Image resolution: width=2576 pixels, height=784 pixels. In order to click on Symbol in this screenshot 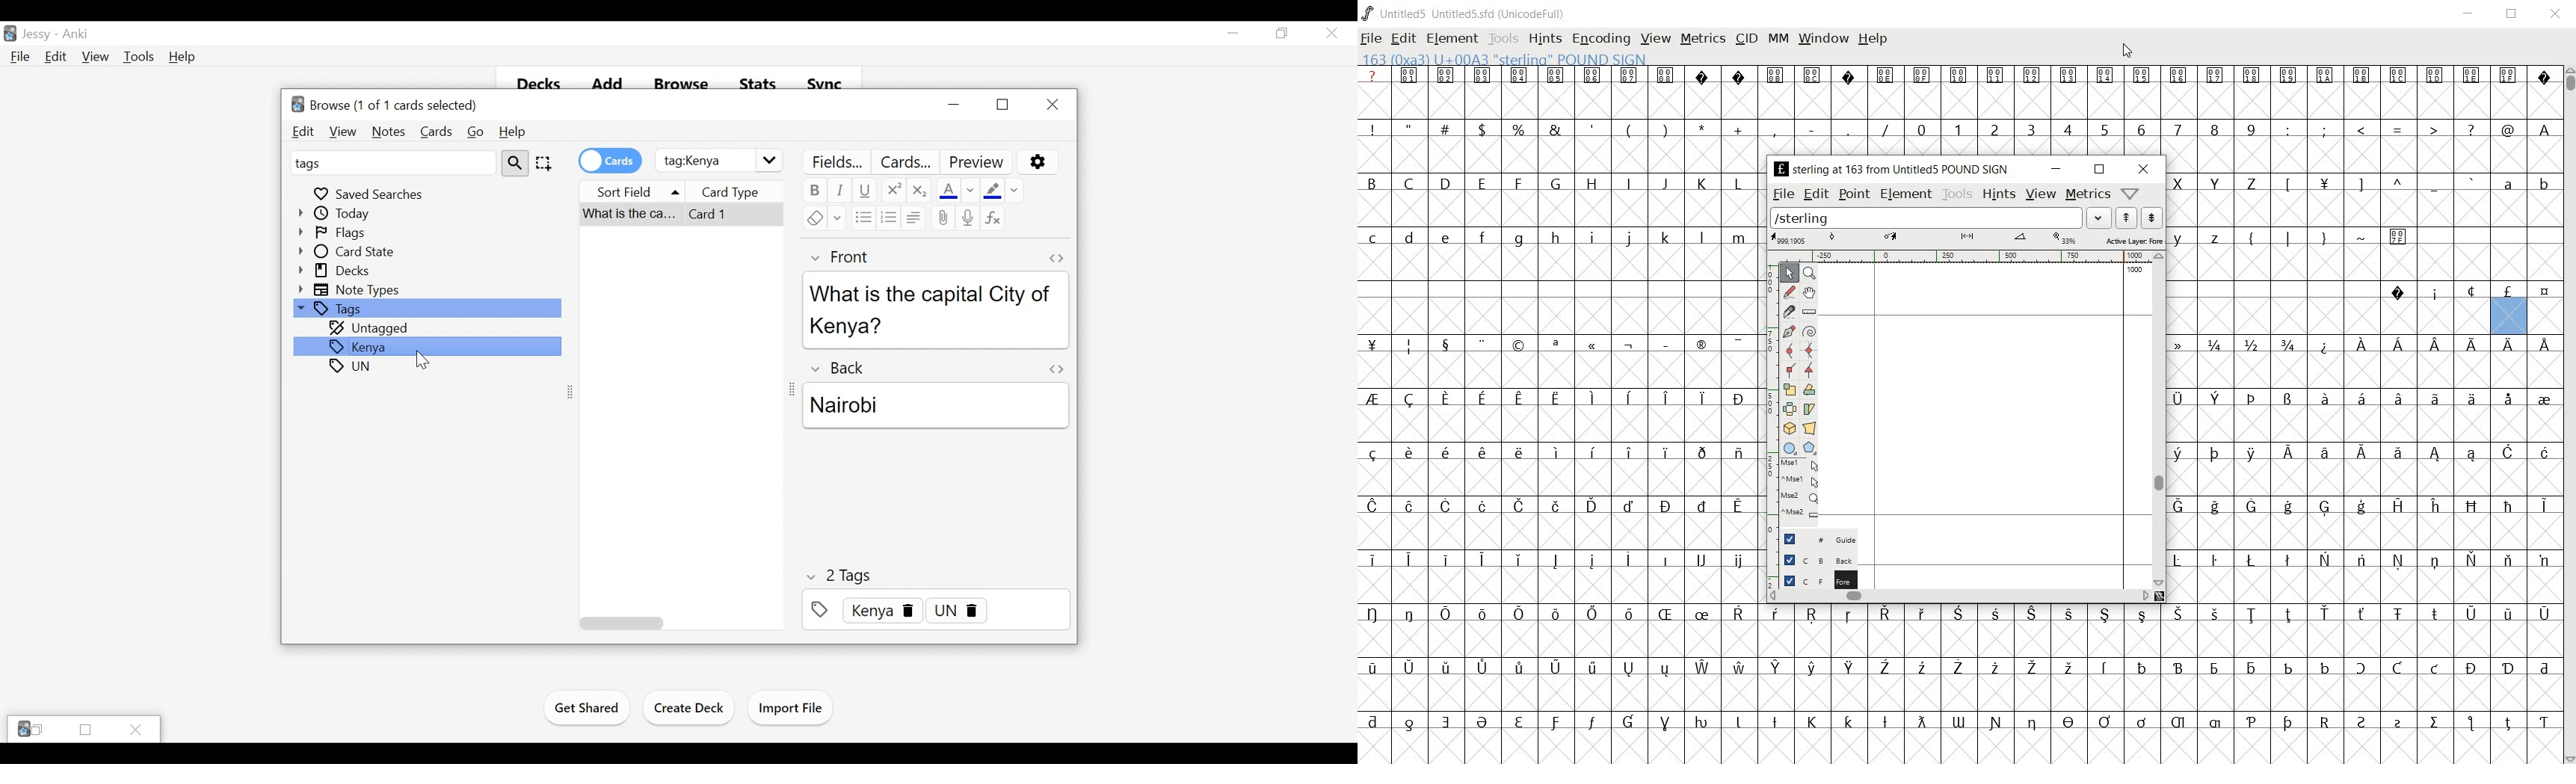, I will do `click(1700, 616)`.